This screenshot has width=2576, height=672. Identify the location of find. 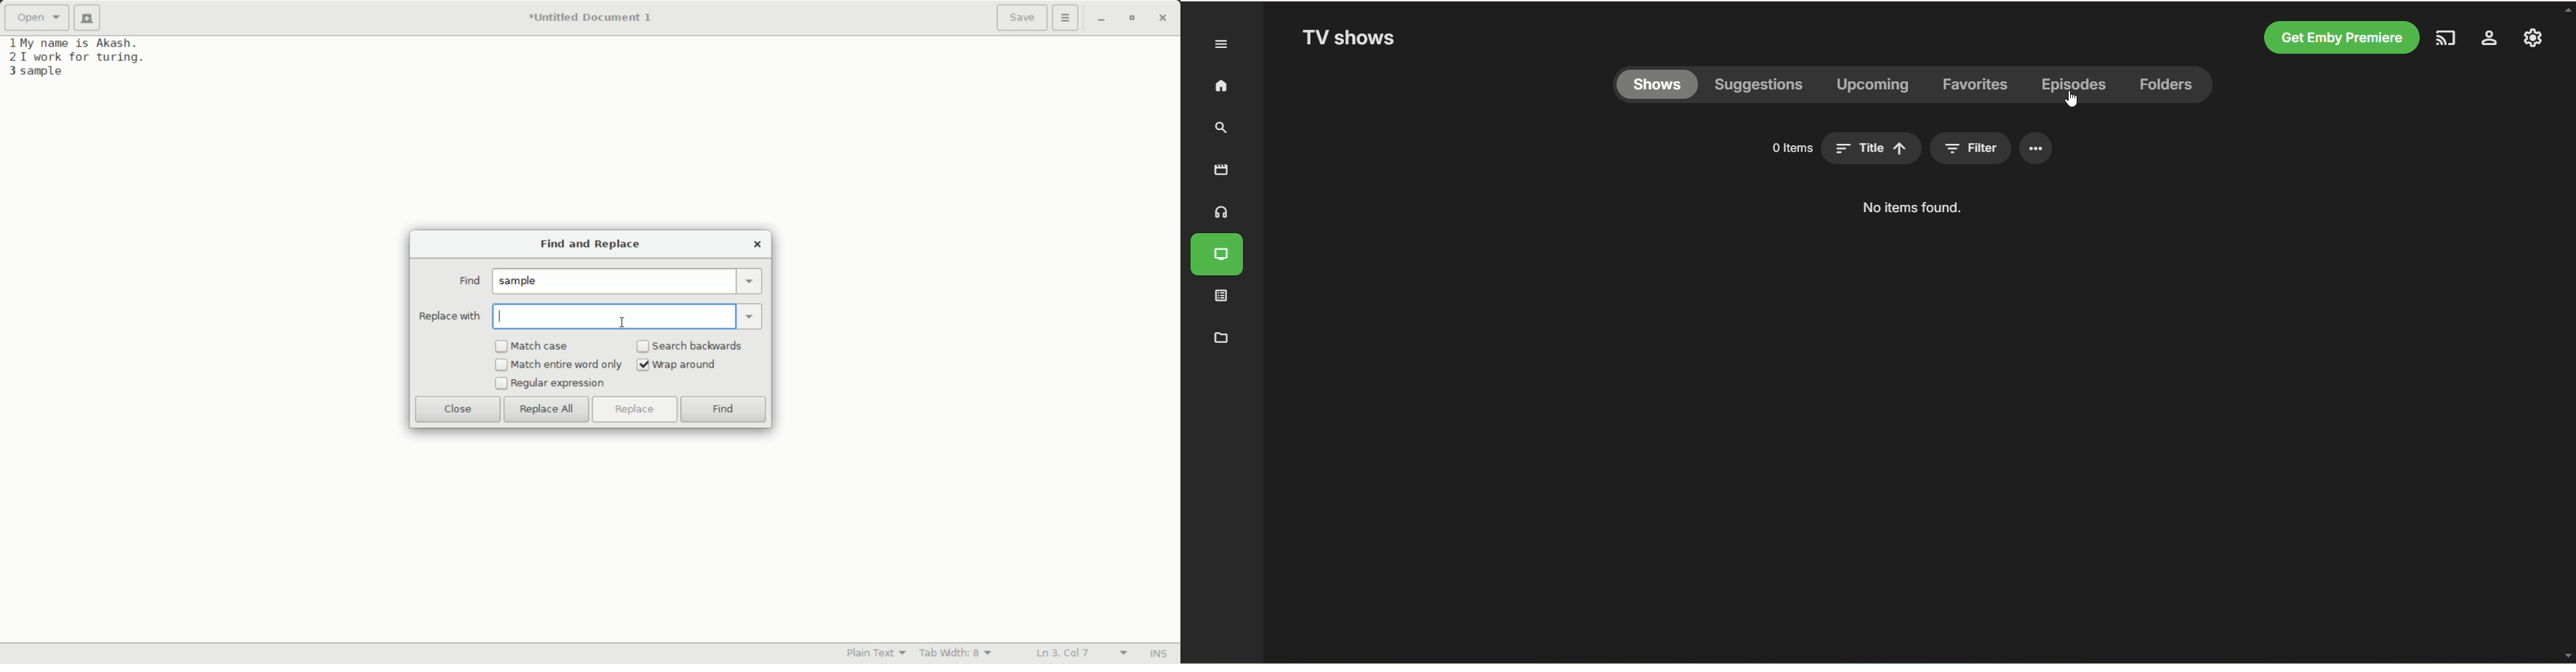
(724, 411).